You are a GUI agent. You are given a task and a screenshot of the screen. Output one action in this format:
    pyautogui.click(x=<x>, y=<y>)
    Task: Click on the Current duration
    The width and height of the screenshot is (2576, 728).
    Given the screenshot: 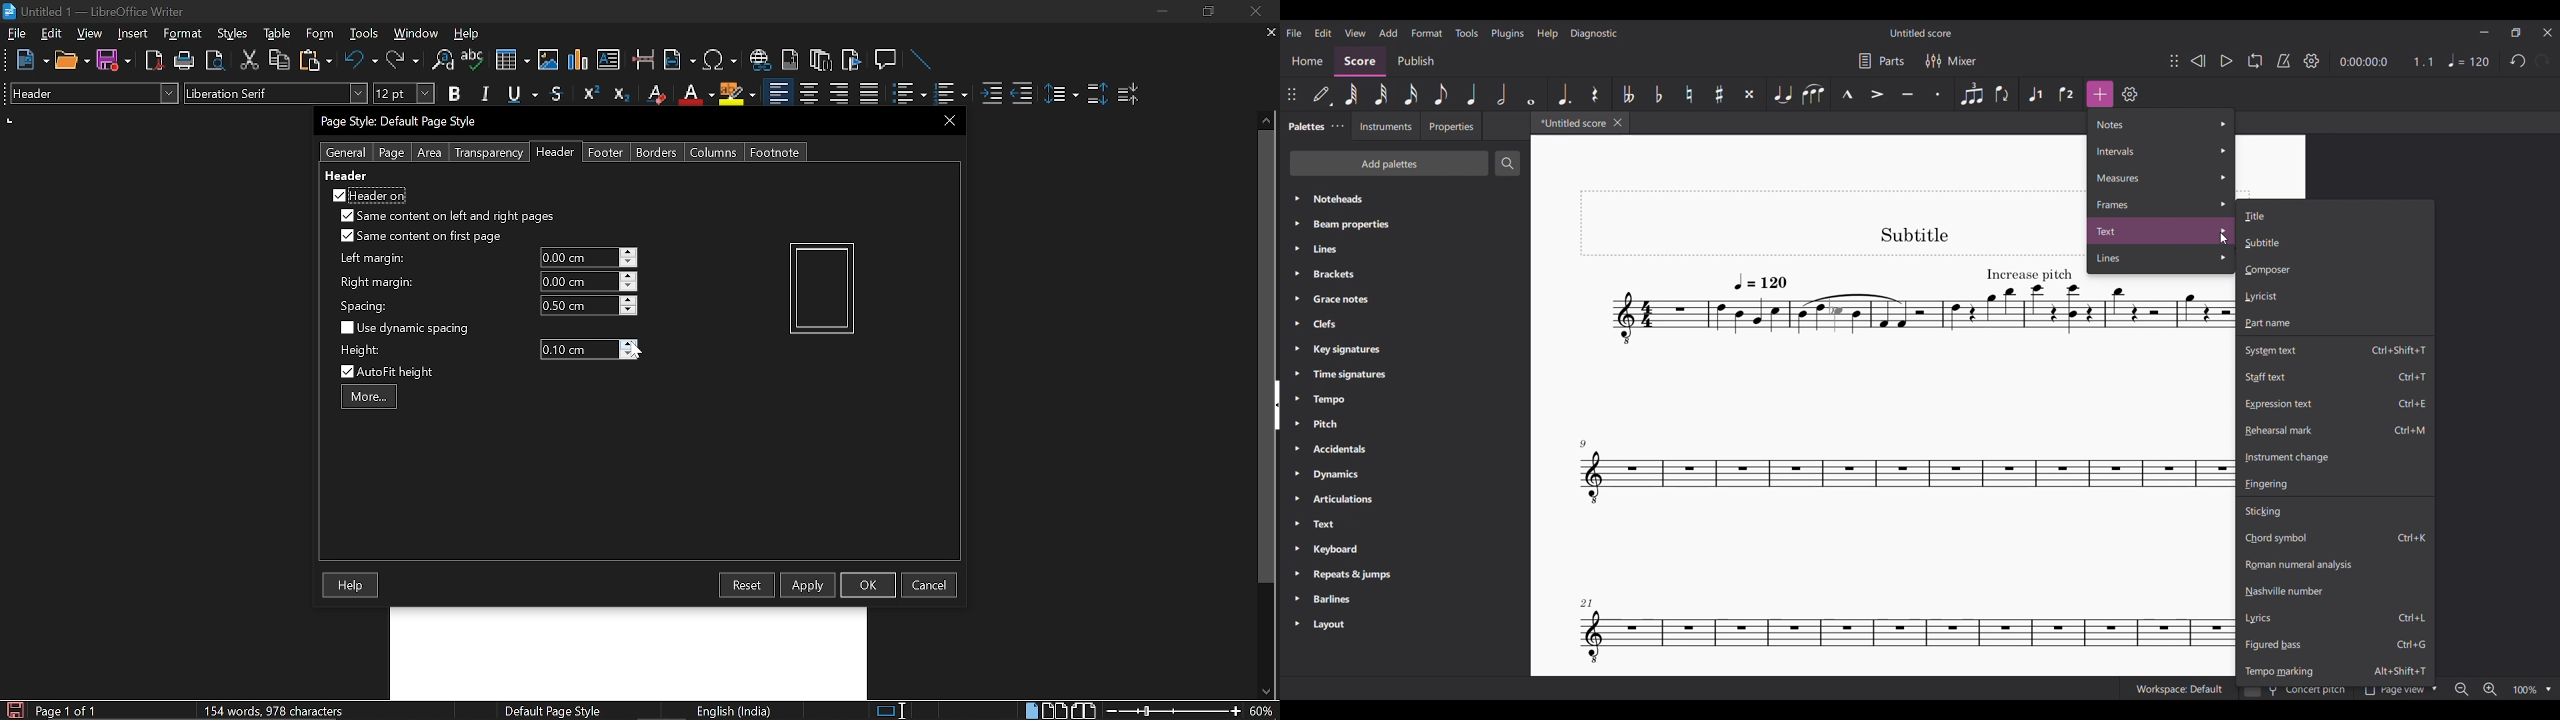 What is the action you would take?
    pyautogui.click(x=2363, y=62)
    